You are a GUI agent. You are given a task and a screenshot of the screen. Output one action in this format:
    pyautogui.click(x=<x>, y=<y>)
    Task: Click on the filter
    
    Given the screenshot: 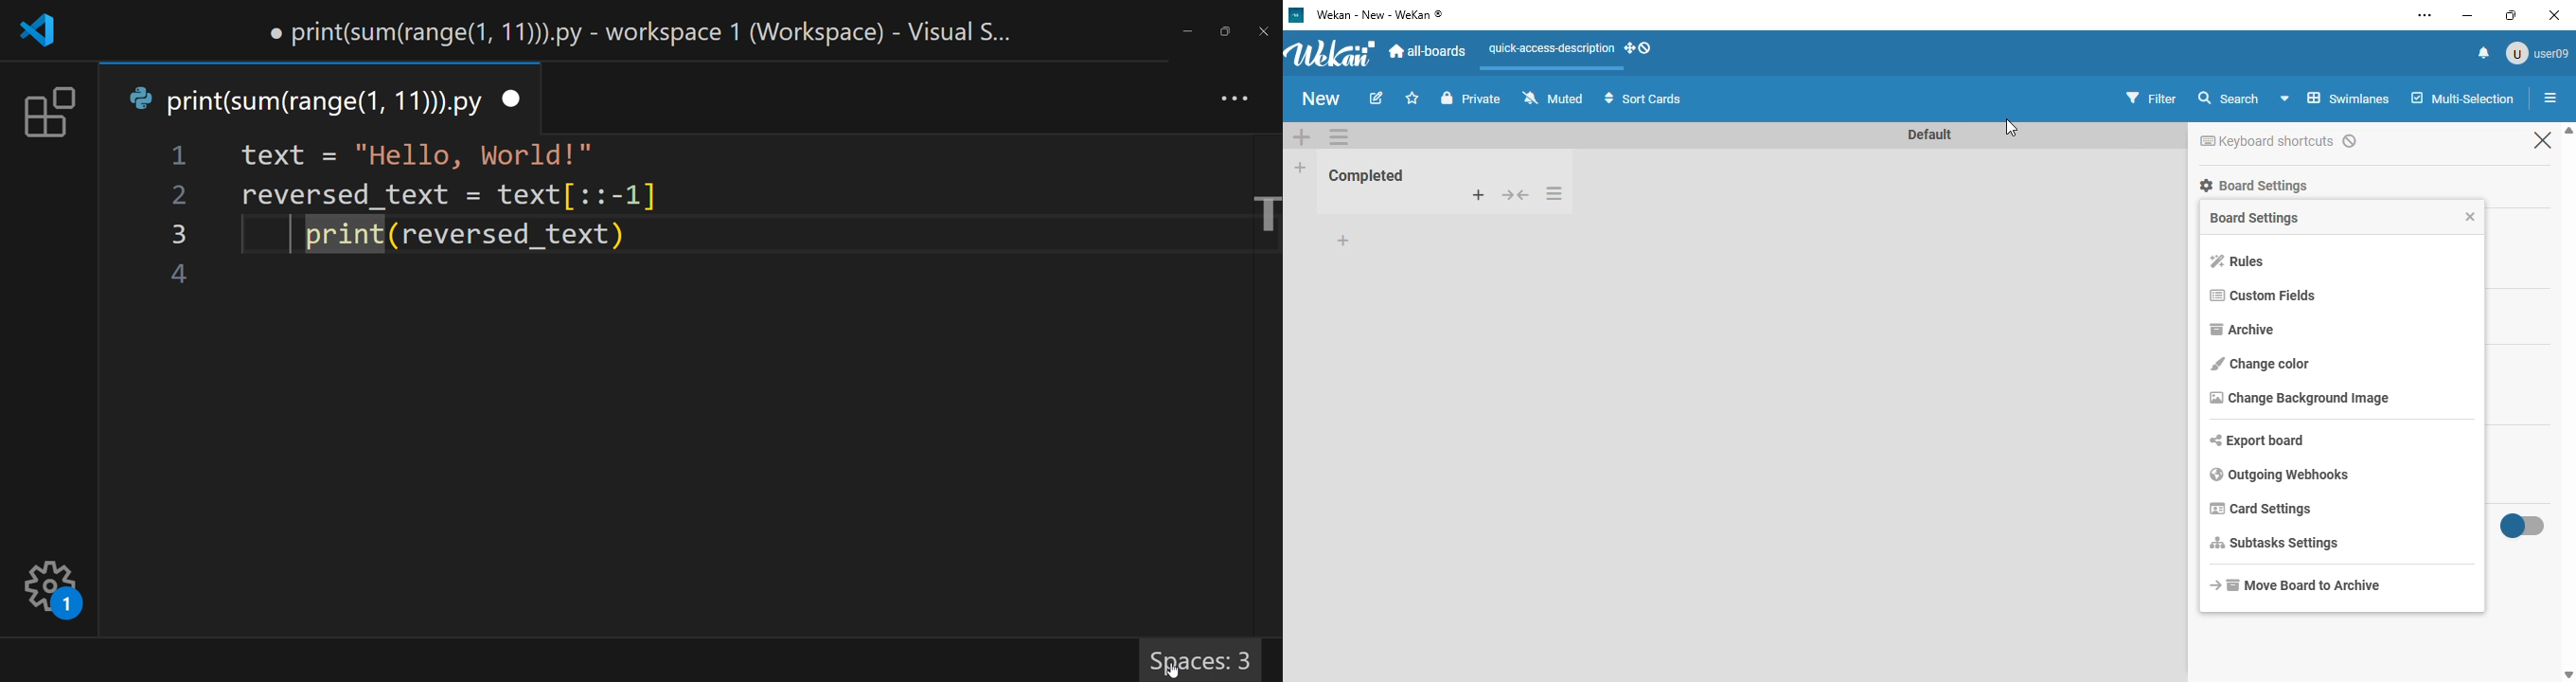 What is the action you would take?
    pyautogui.click(x=2150, y=99)
    